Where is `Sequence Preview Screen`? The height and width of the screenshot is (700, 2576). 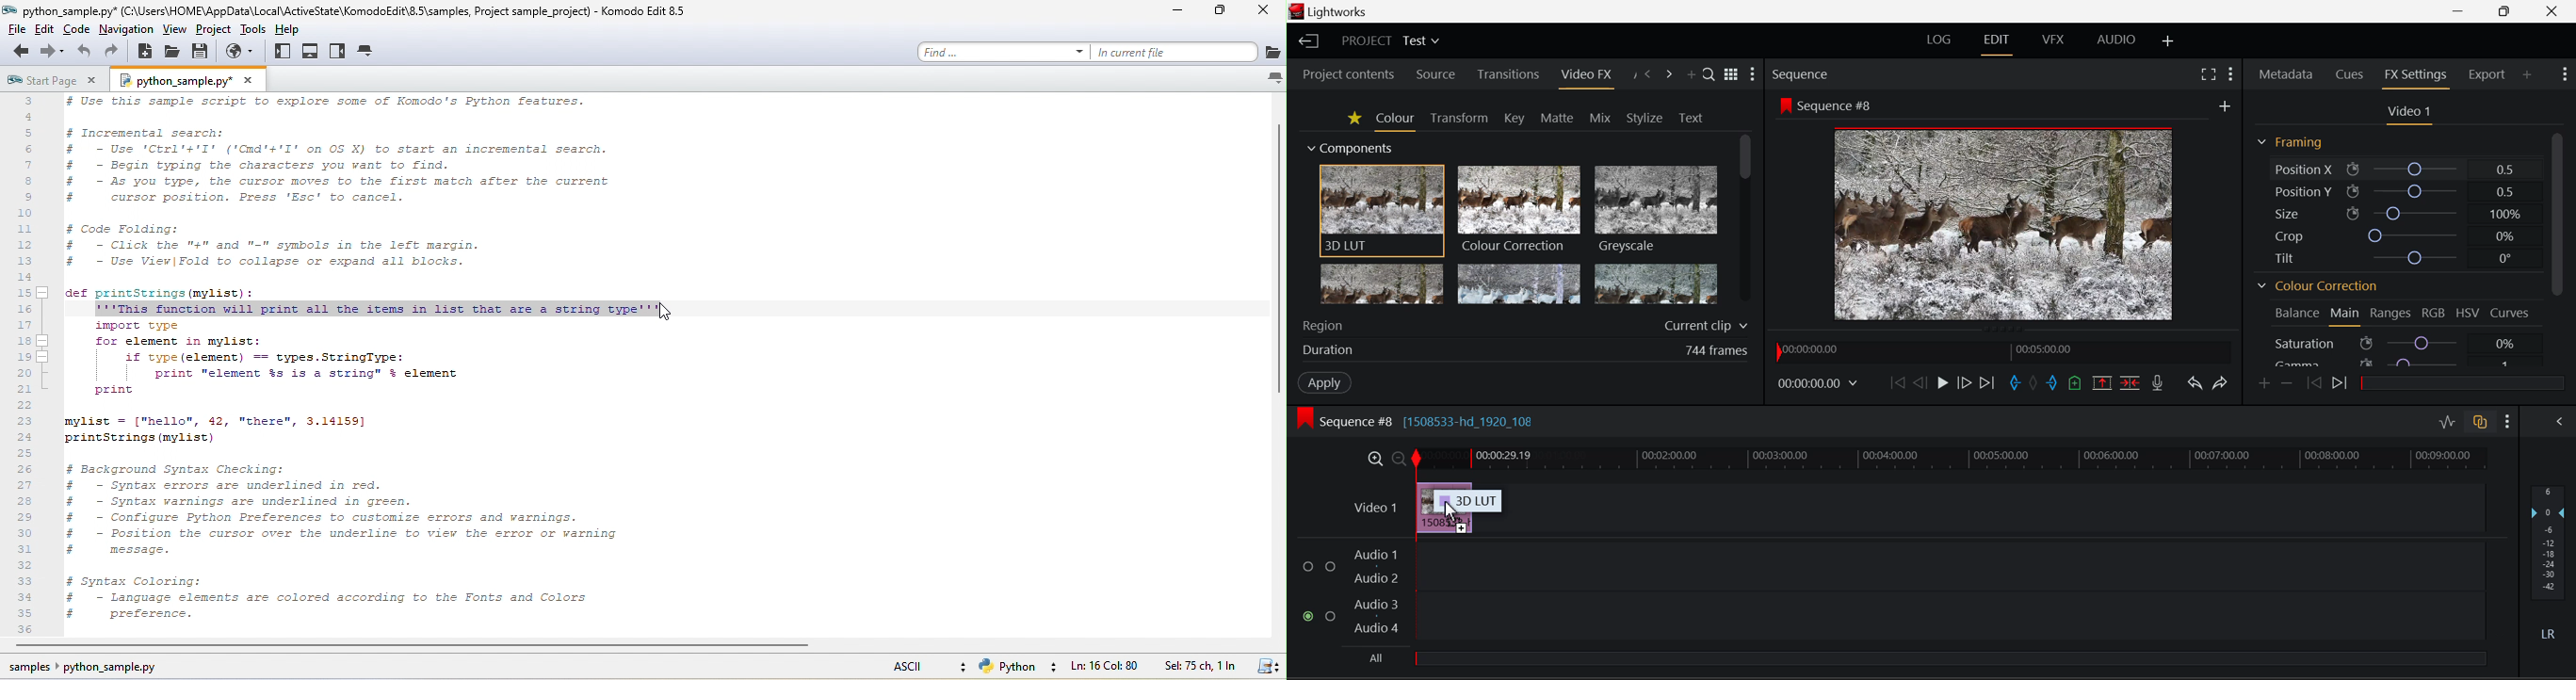
Sequence Preview Screen is located at coordinates (2001, 226).